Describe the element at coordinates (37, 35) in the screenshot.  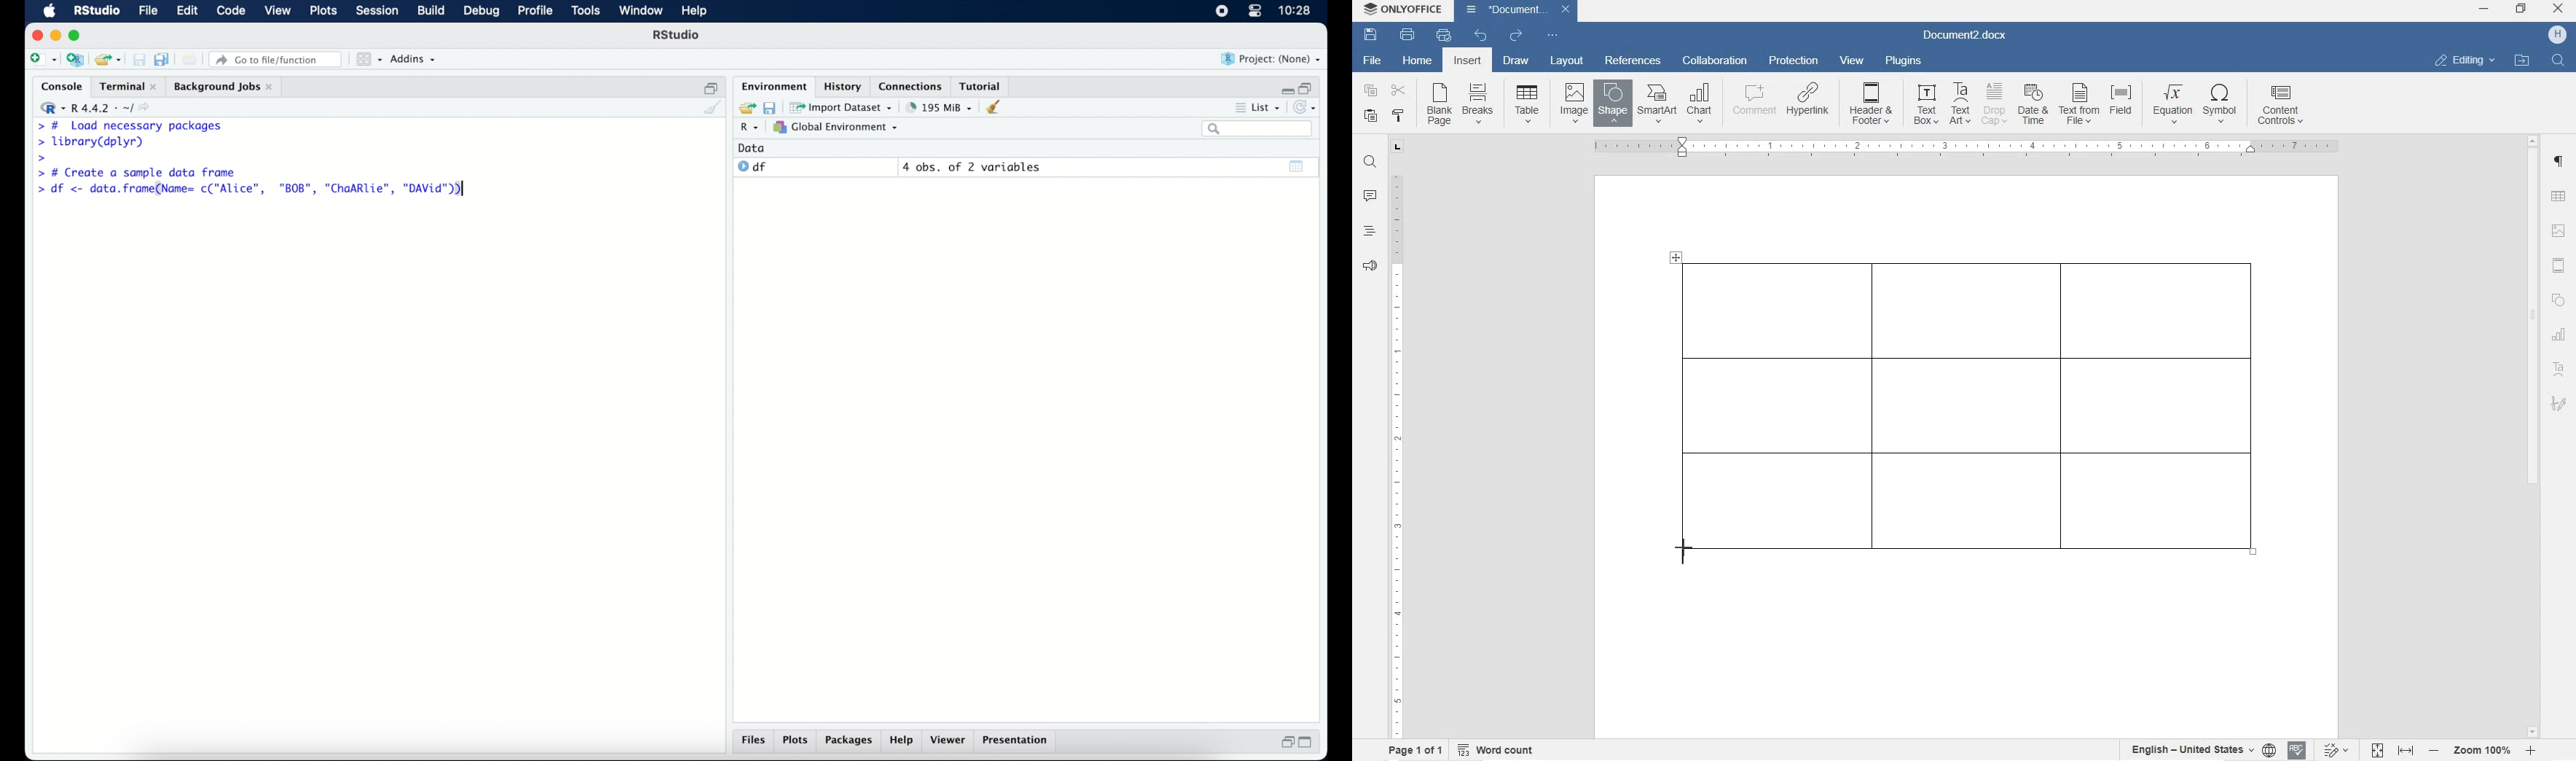
I see `close` at that location.